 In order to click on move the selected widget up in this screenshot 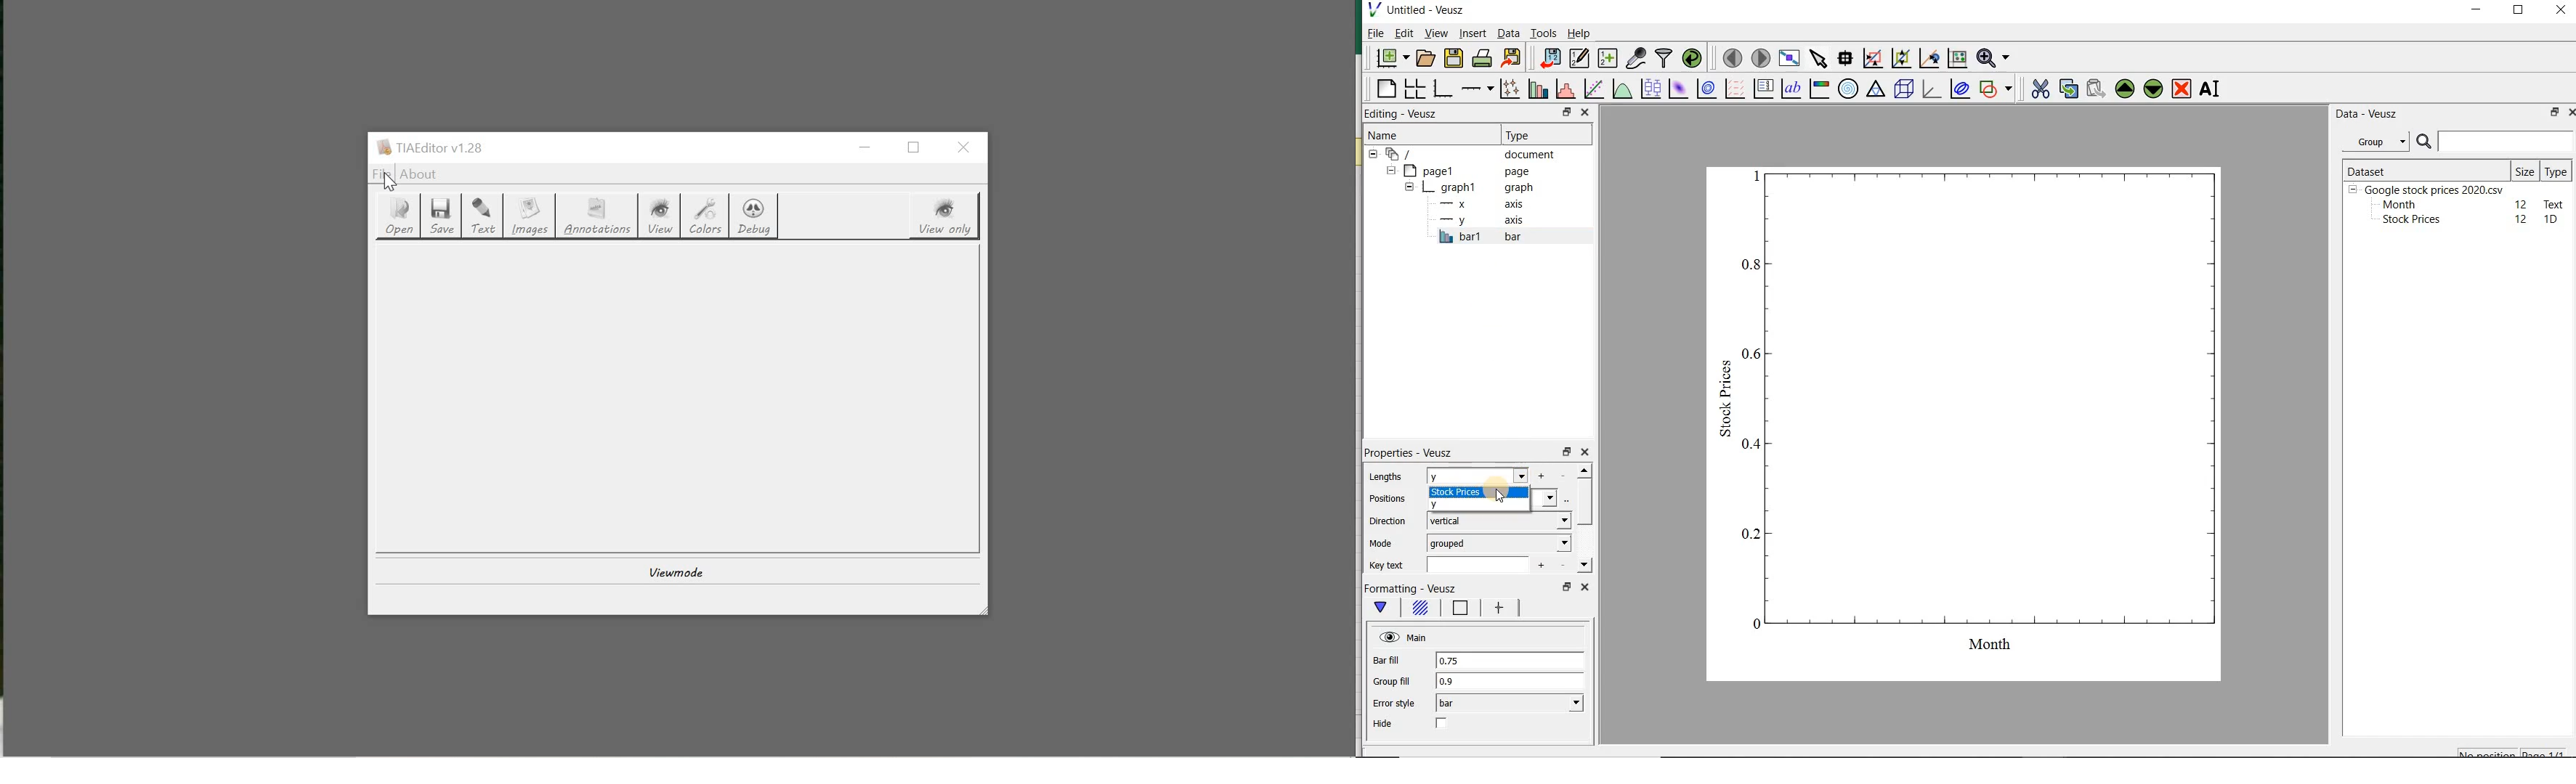, I will do `click(2125, 89)`.